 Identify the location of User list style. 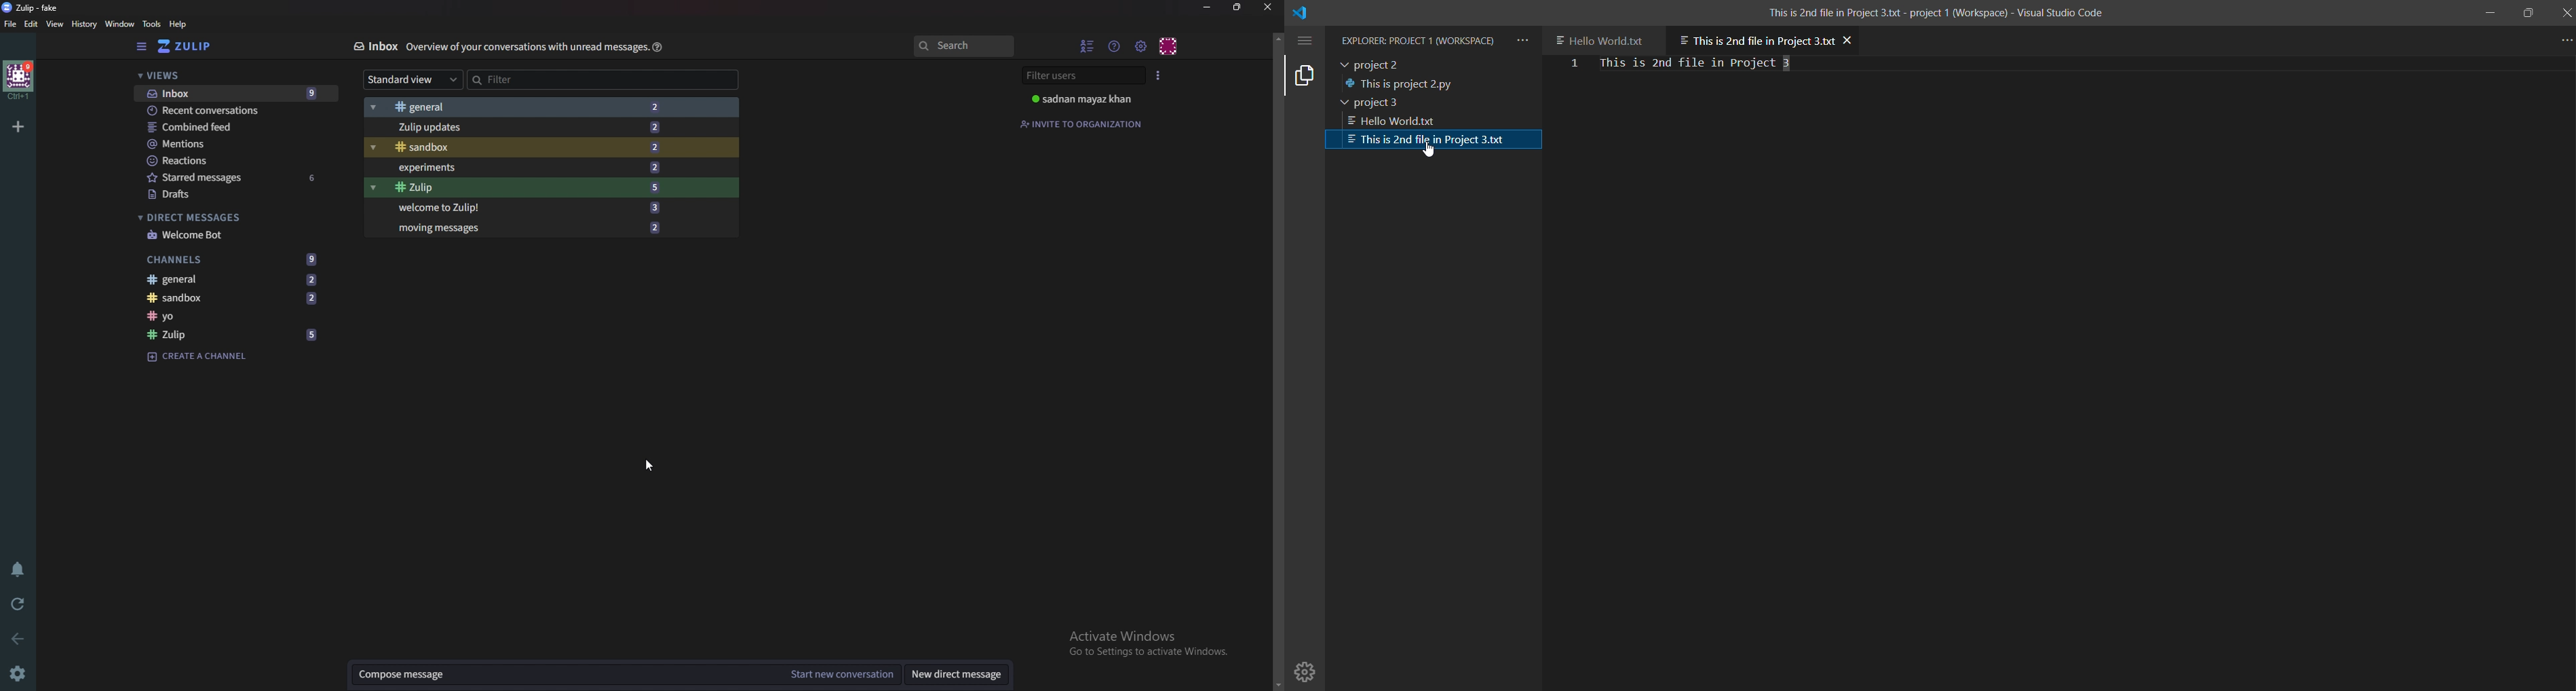
(1160, 76).